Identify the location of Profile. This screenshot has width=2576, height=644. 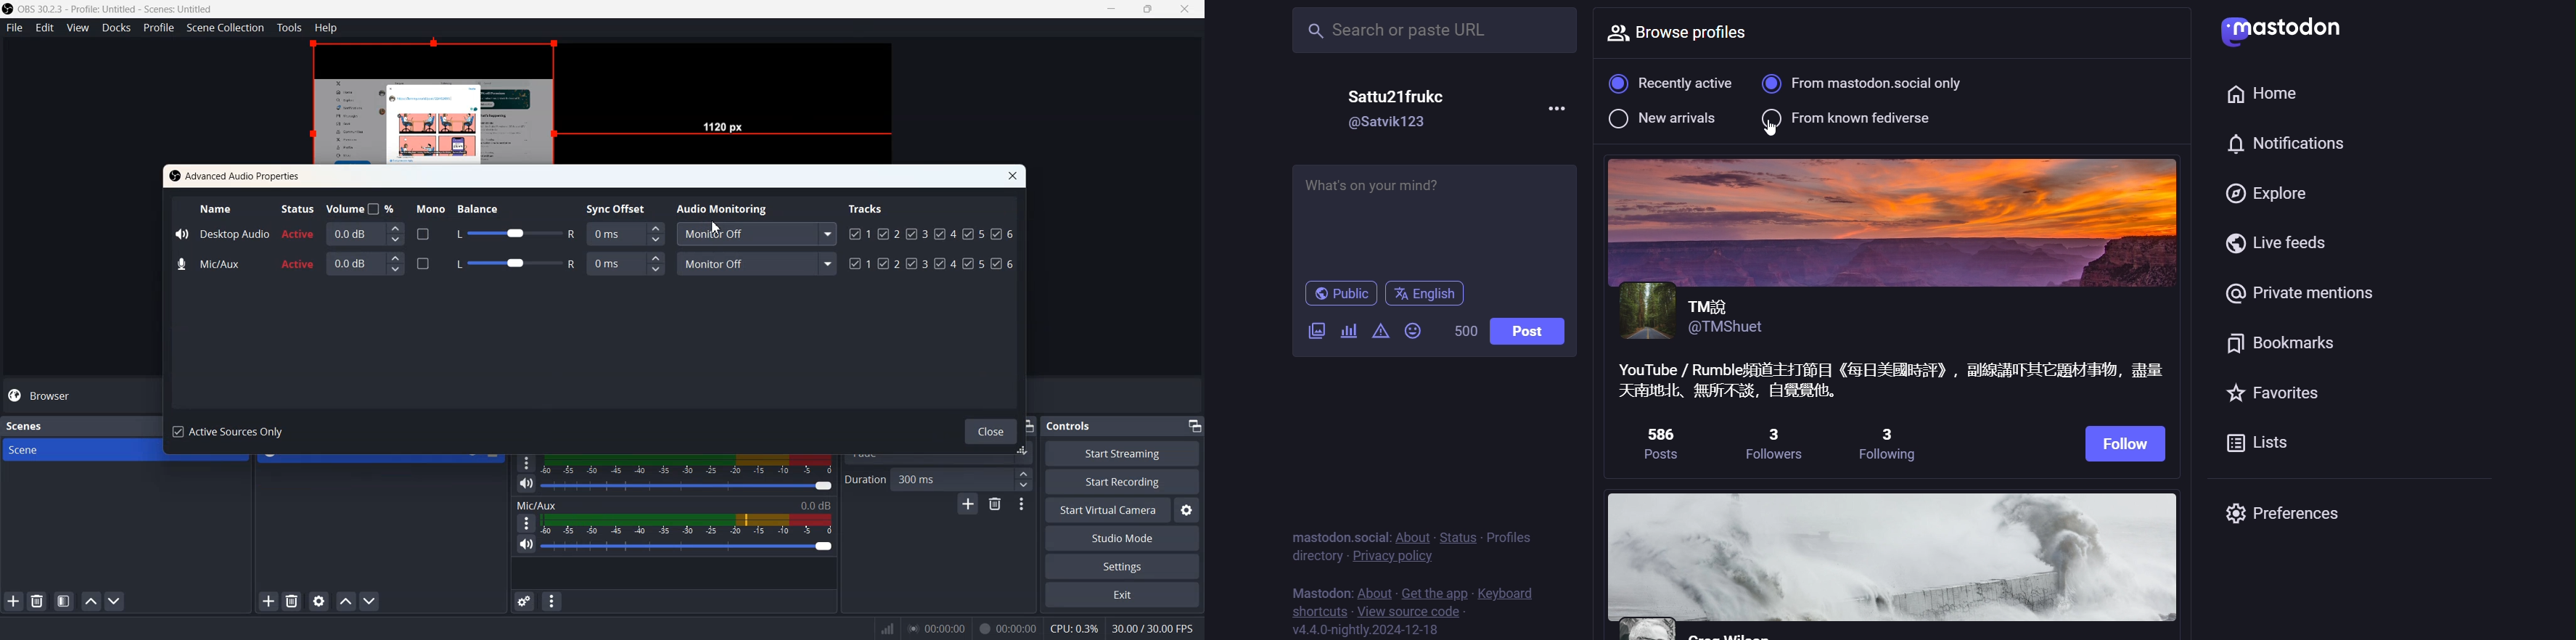
(159, 28).